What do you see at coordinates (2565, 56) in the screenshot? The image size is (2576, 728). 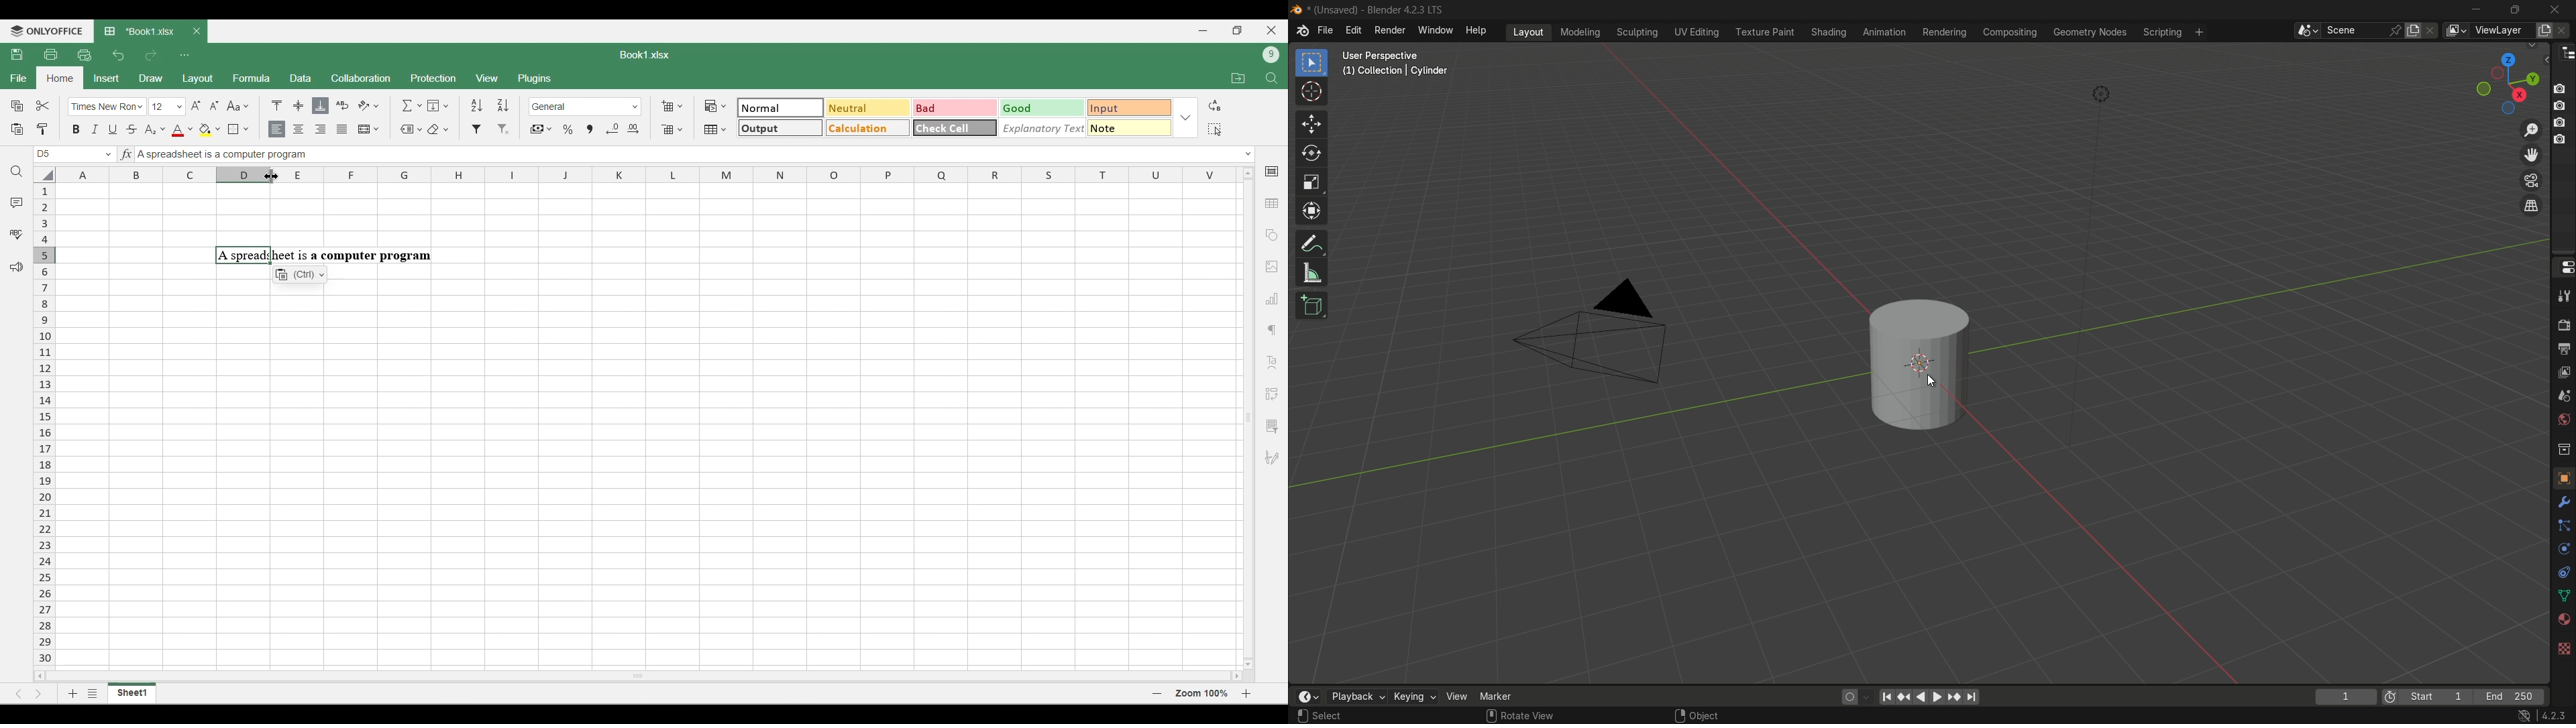 I see `outliner` at bounding box center [2565, 56].